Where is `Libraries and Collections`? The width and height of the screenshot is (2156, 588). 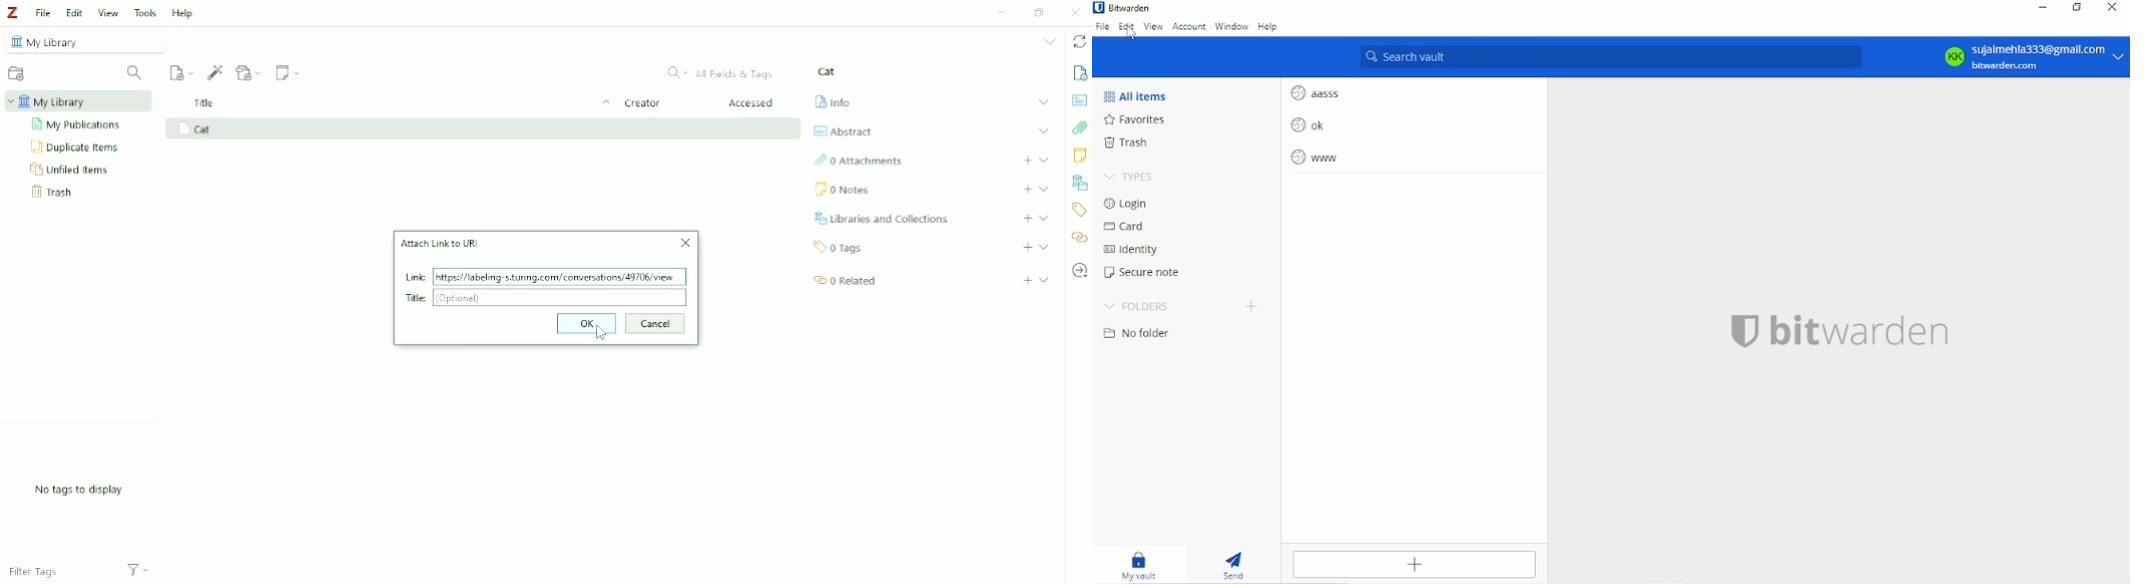 Libraries and Collections is located at coordinates (880, 218).